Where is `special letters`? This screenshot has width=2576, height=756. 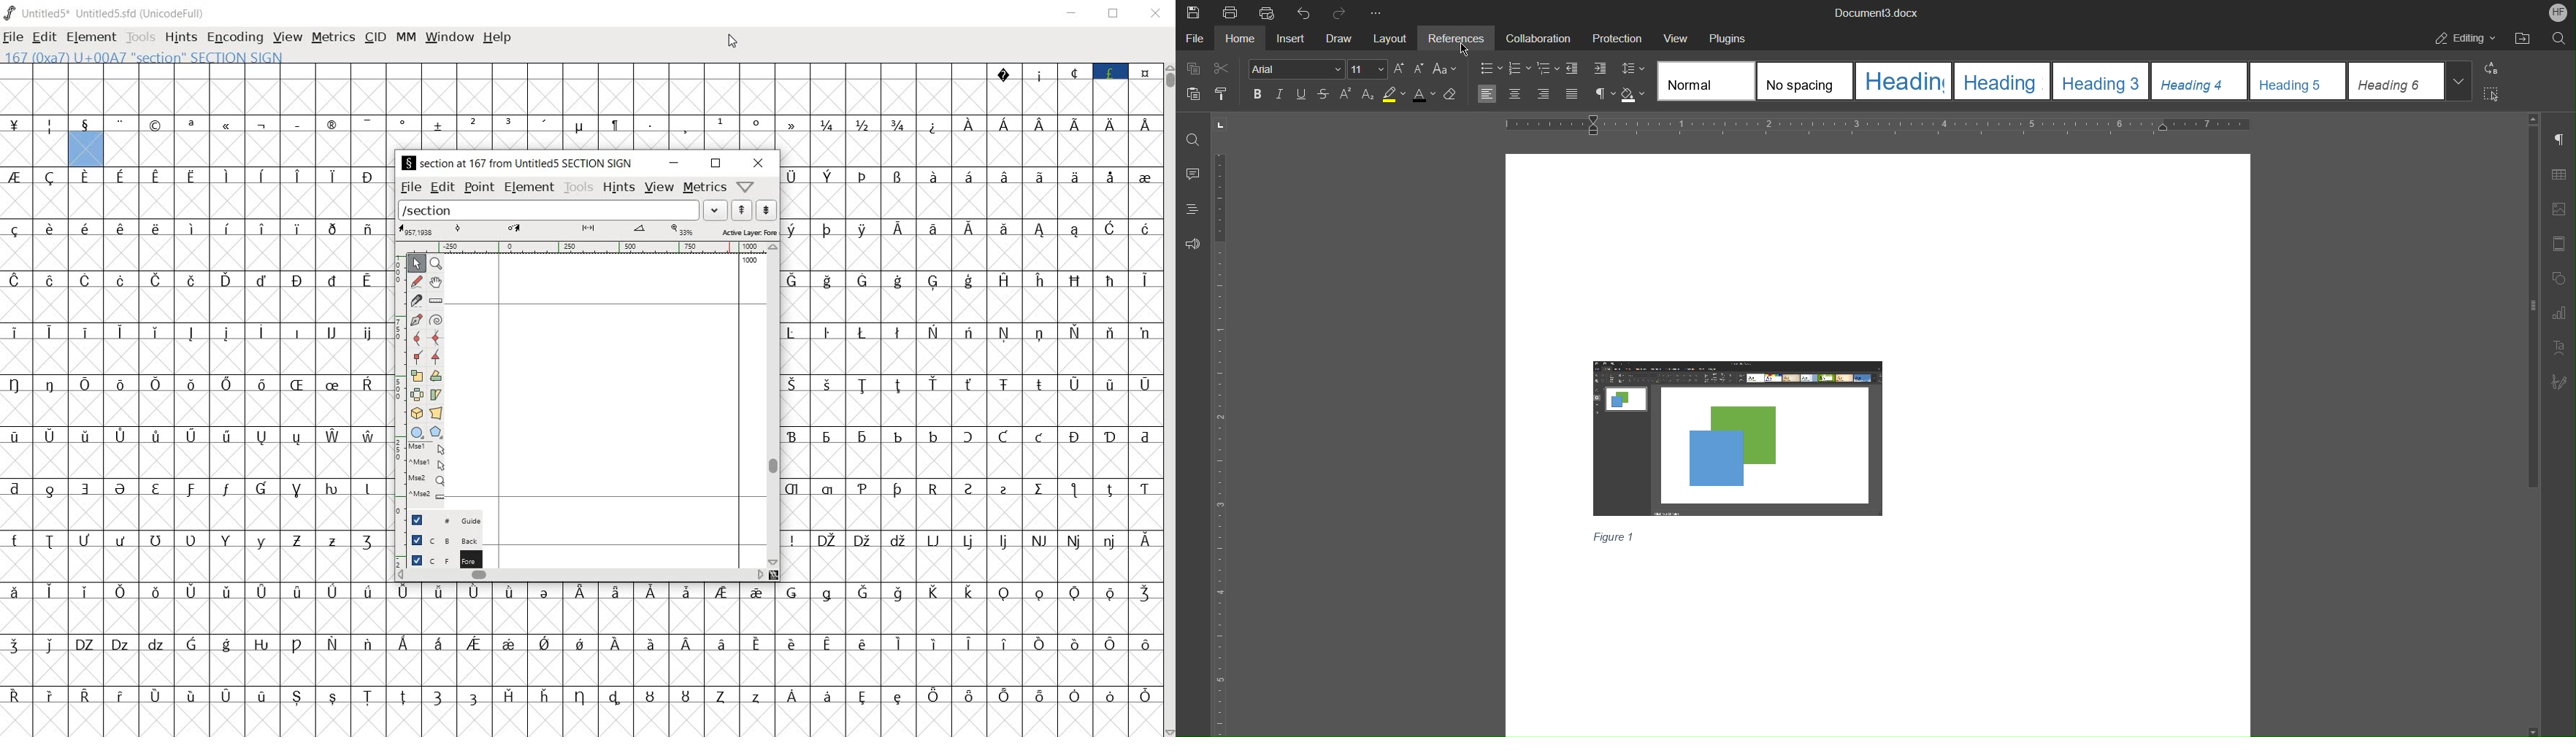
special letters is located at coordinates (581, 592).